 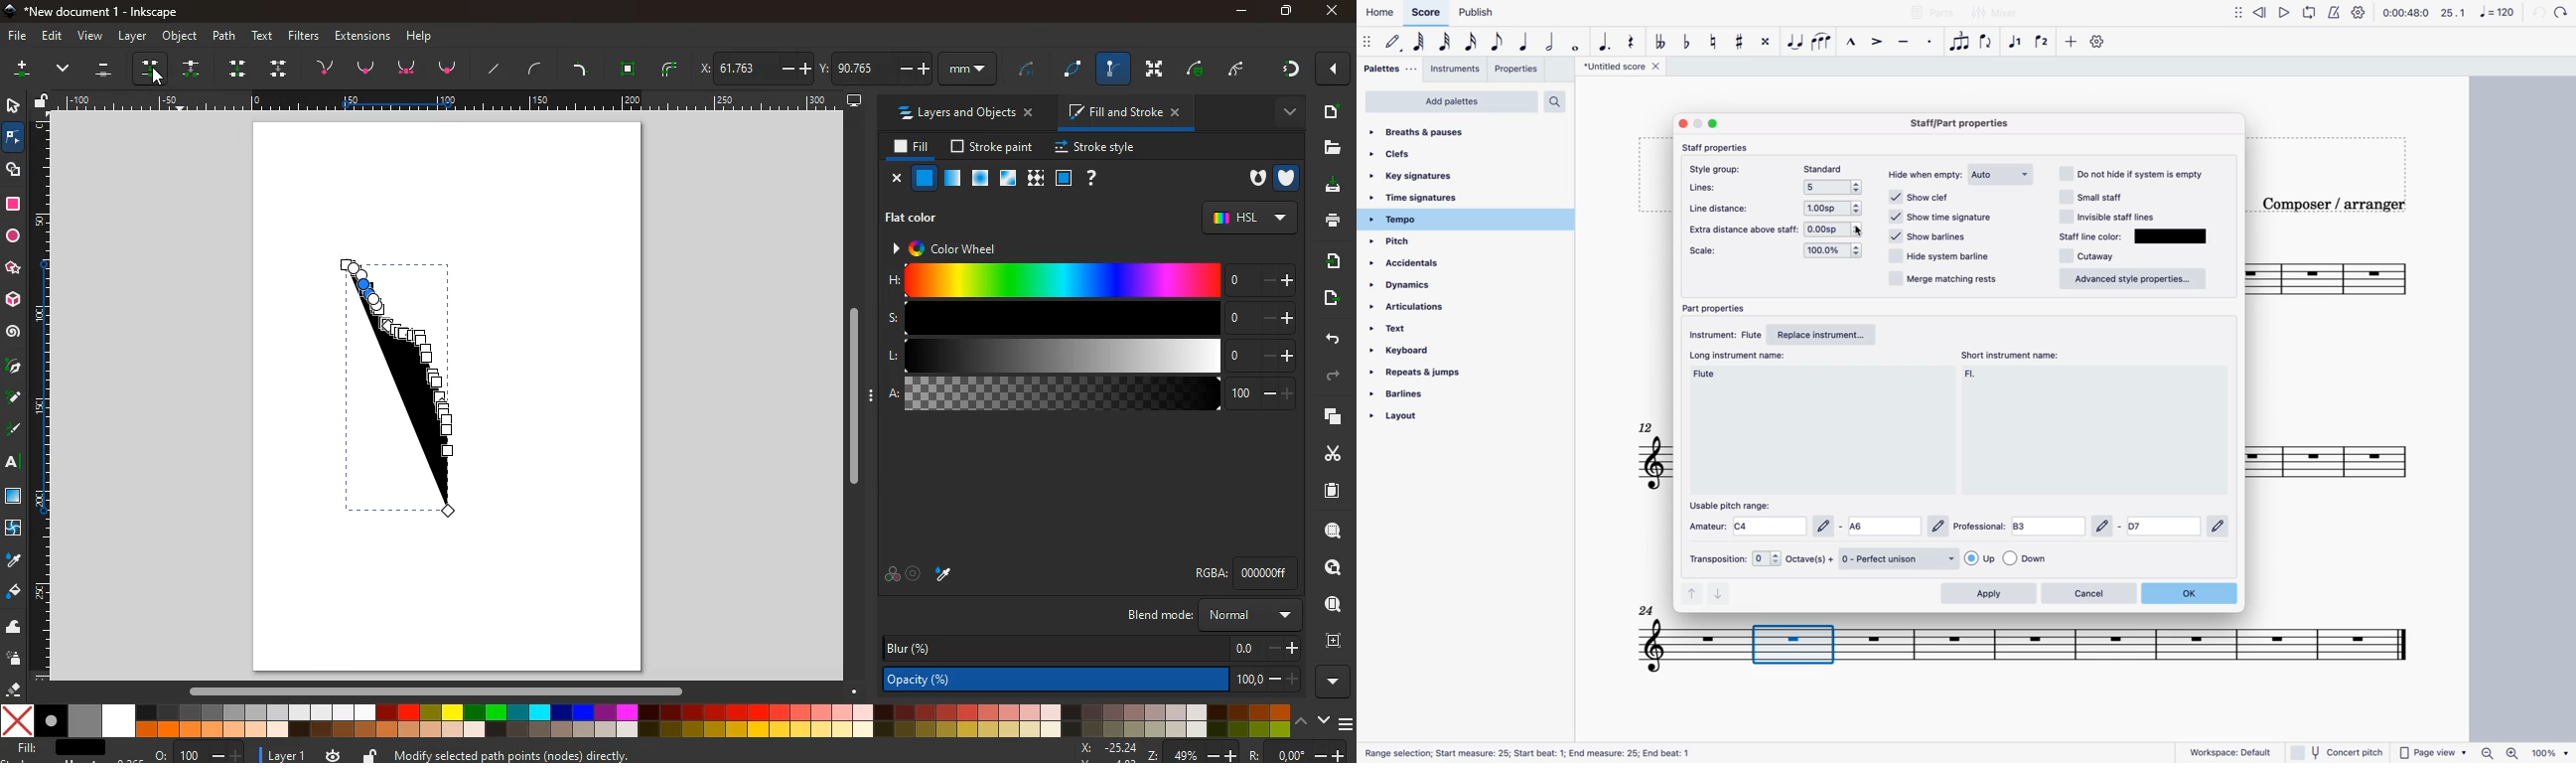 What do you see at coordinates (1853, 42) in the screenshot?
I see `marcato` at bounding box center [1853, 42].